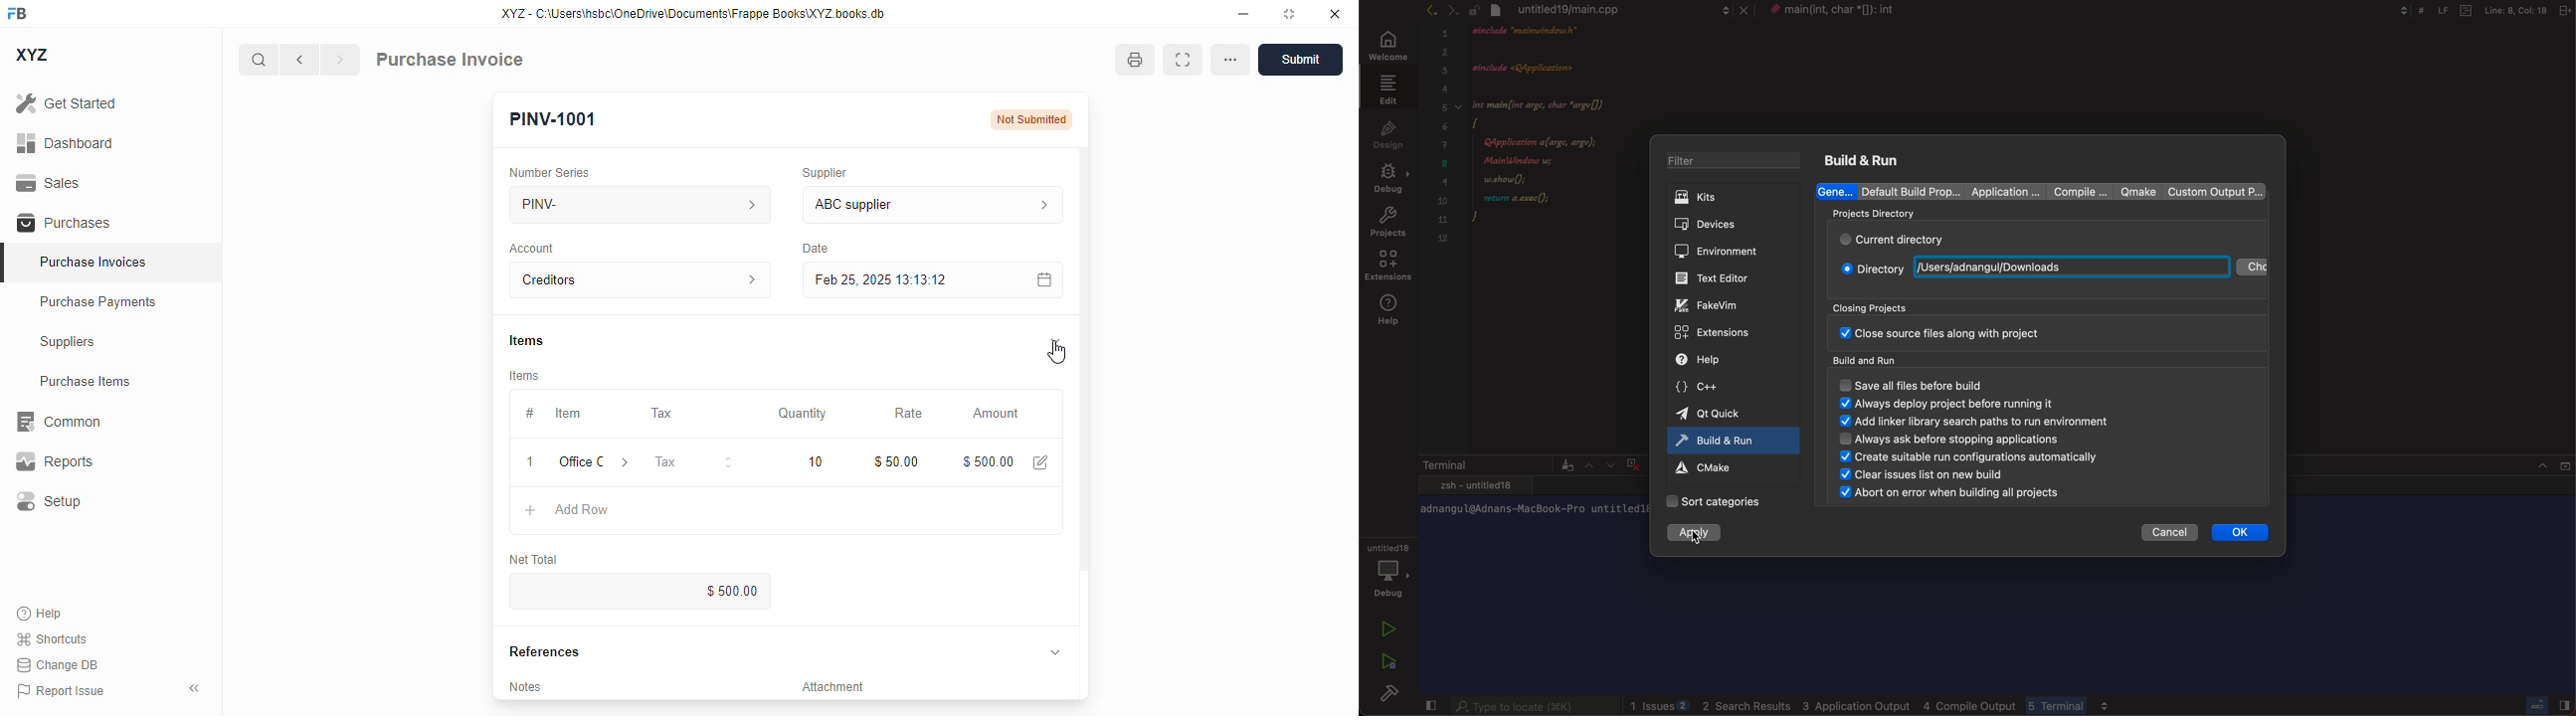 The image size is (2576, 728). Describe the element at coordinates (299, 60) in the screenshot. I see `previous` at that location.